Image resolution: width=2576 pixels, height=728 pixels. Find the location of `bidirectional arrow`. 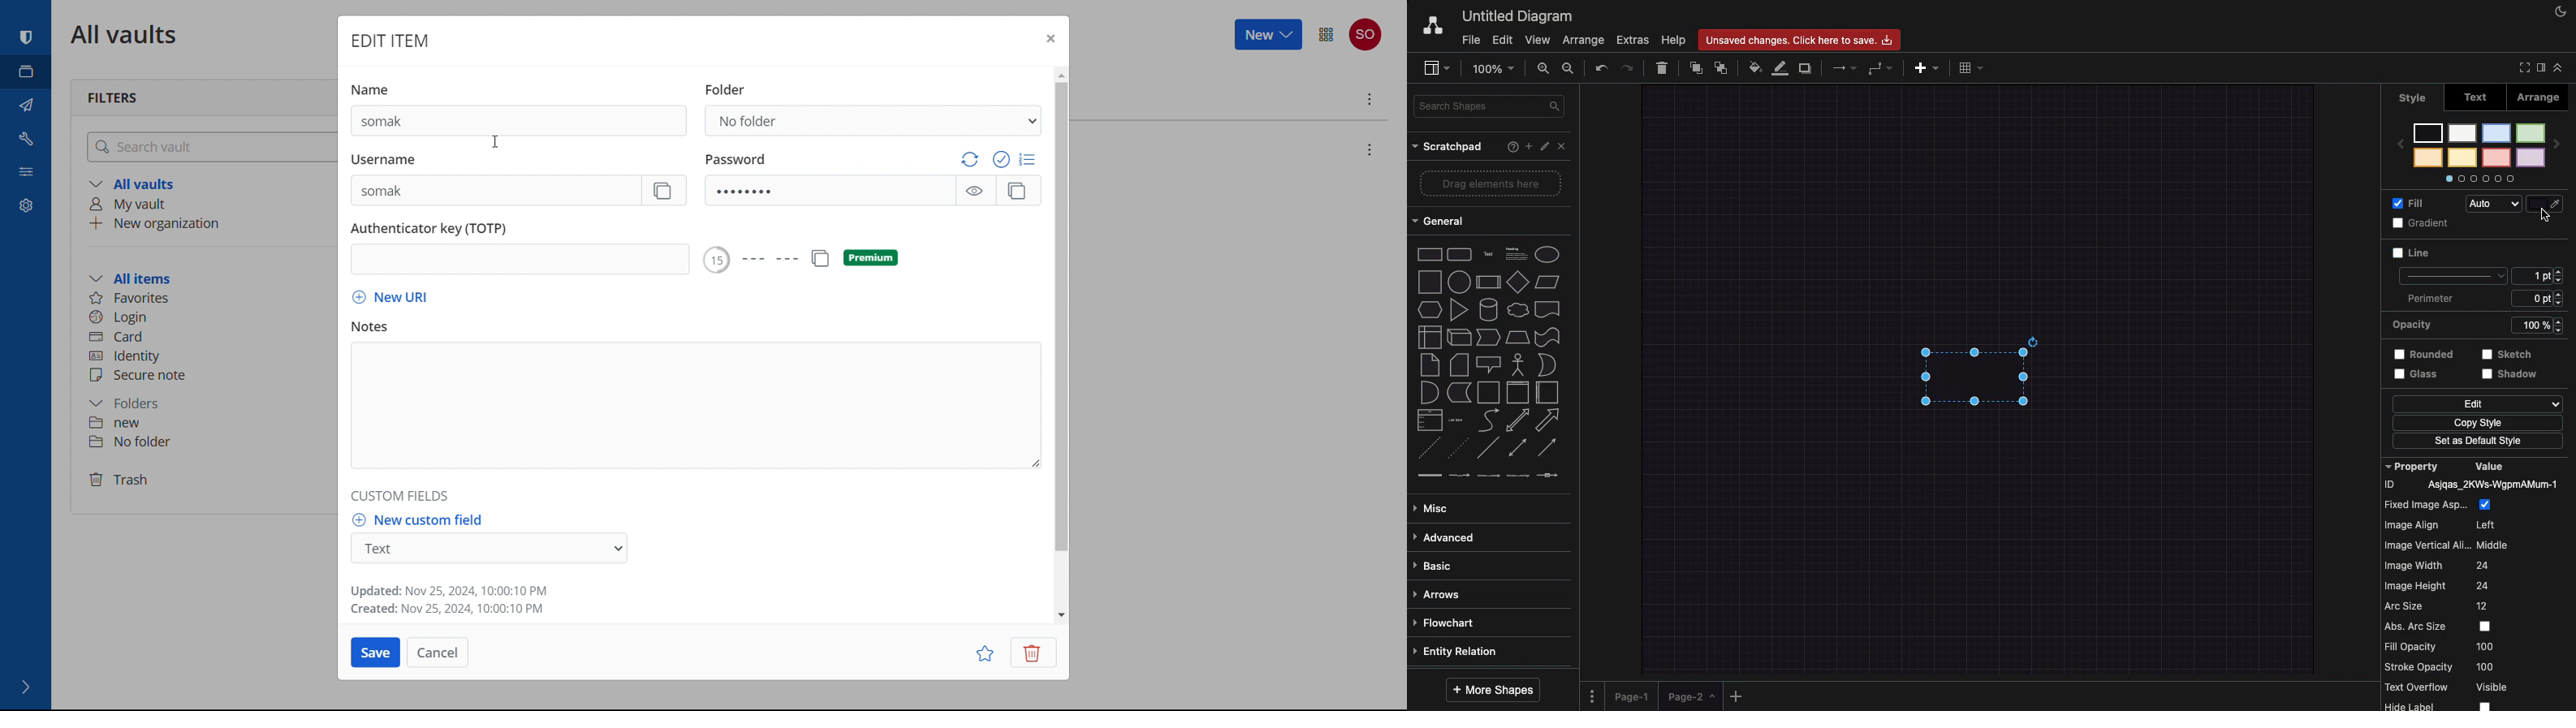

bidirectional arrow is located at coordinates (1517, 420).